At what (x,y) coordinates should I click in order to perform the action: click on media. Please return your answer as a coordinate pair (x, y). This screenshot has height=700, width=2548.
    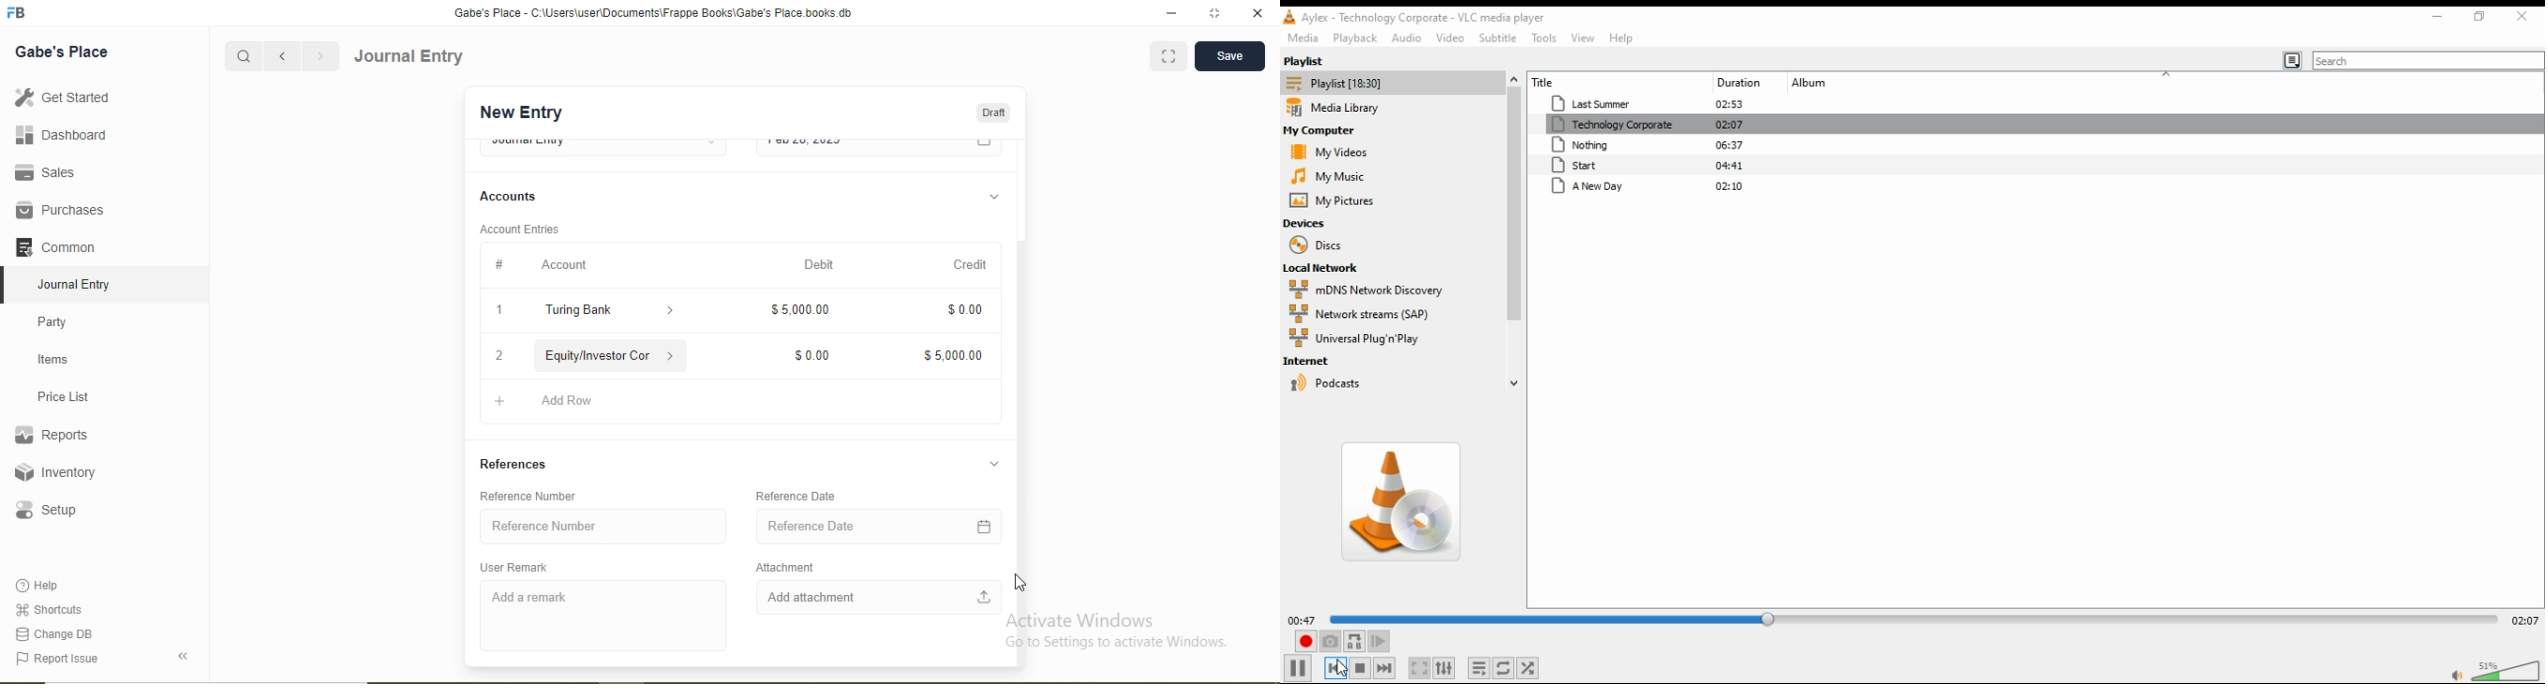
    Looking at the image, I should click on (1302, 37).